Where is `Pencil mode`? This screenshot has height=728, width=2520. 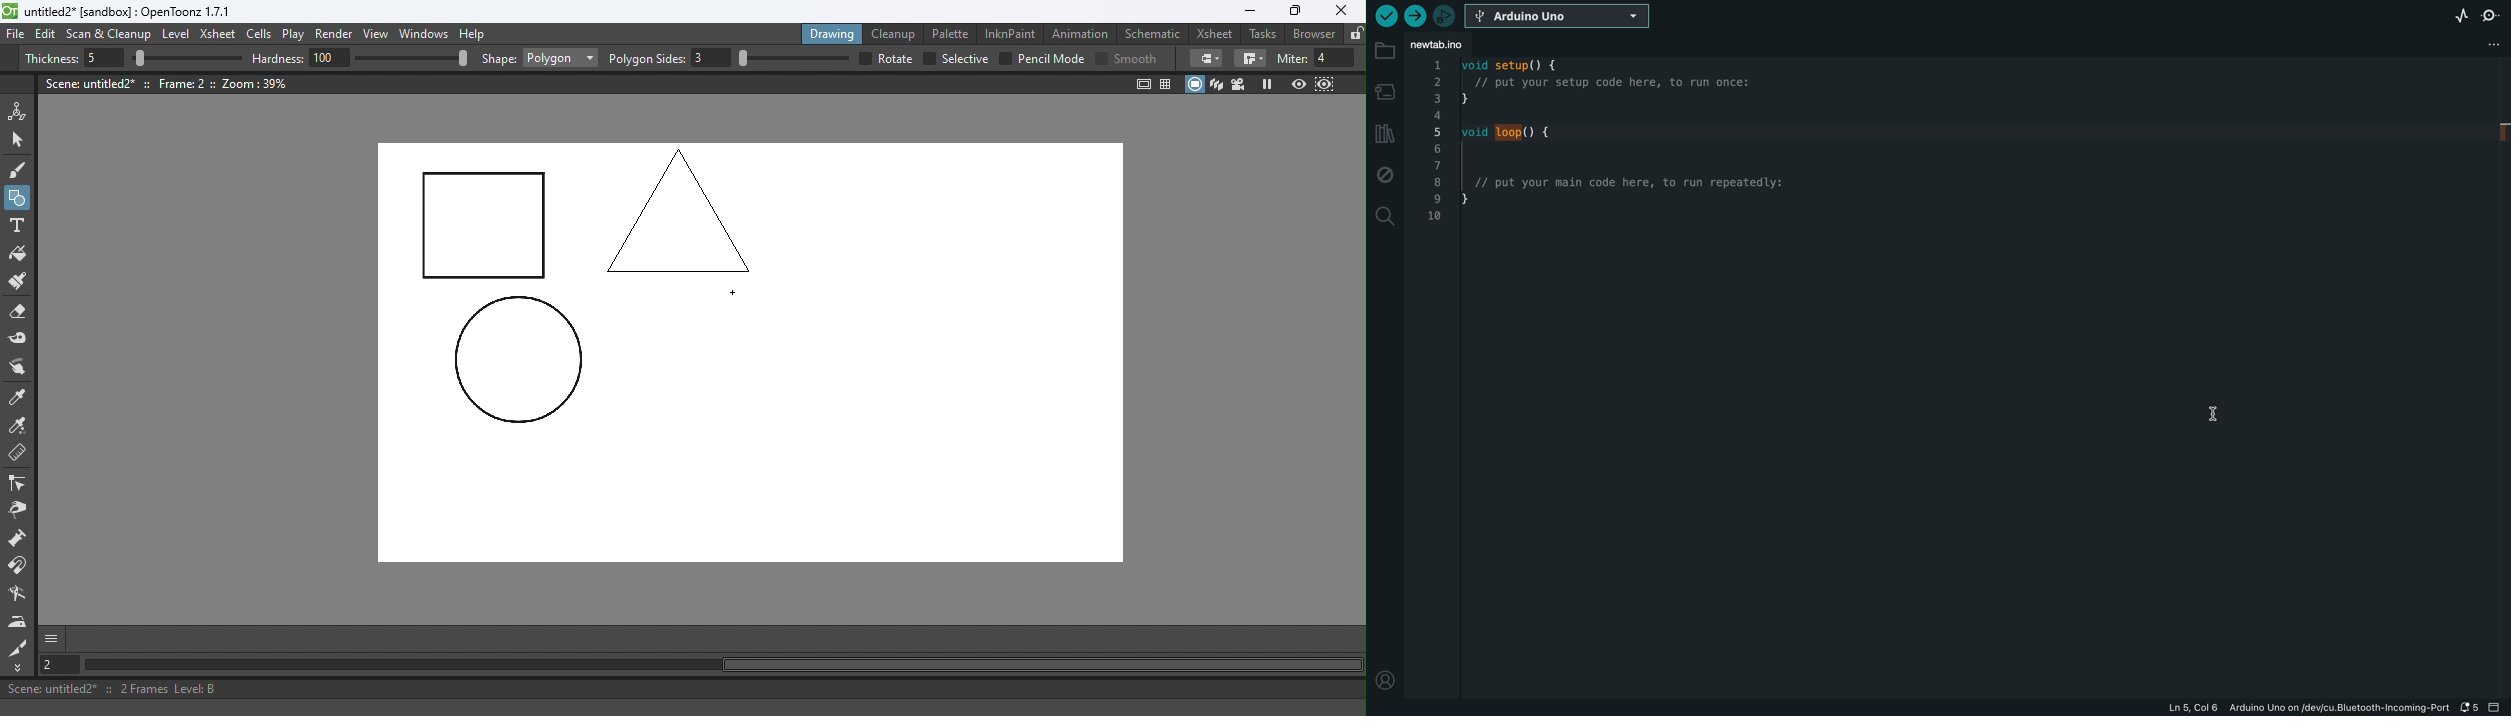
Pencil mode is located at coordinates (1050, 59).